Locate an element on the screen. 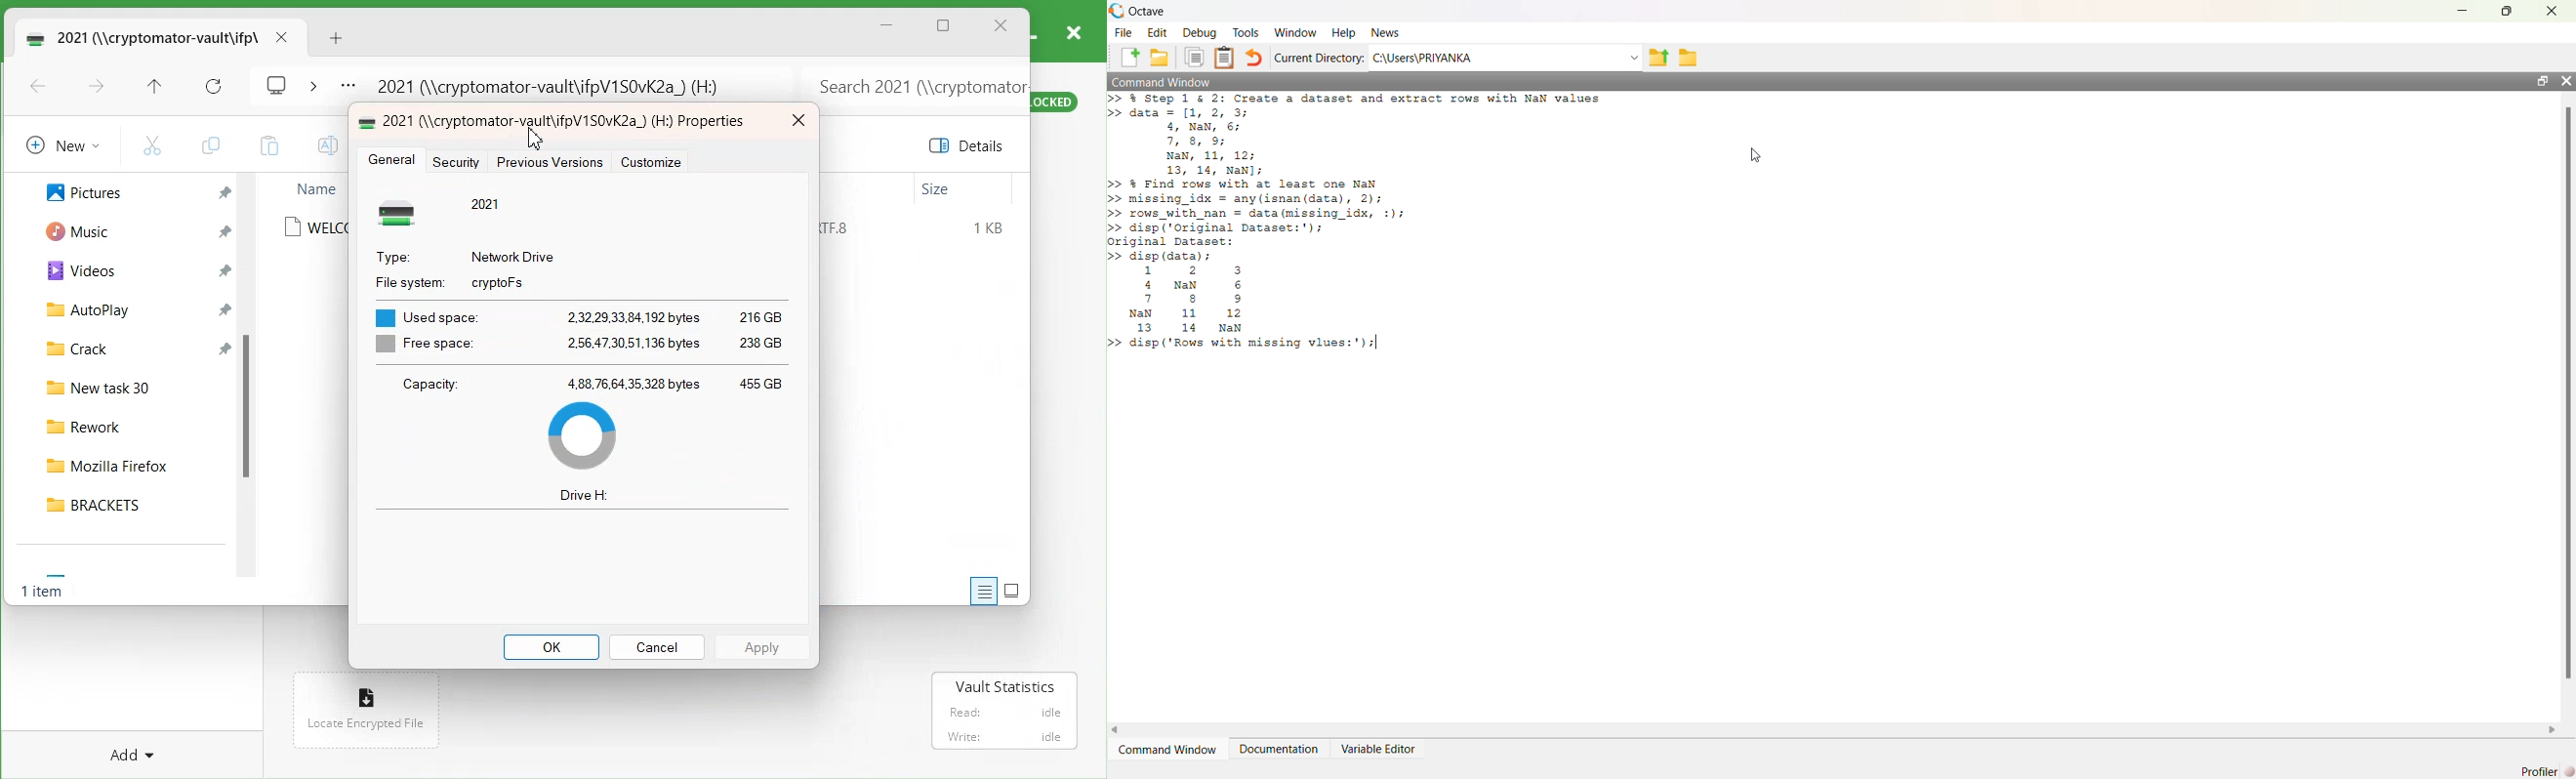  New File is located at coordinates (1130, 57).